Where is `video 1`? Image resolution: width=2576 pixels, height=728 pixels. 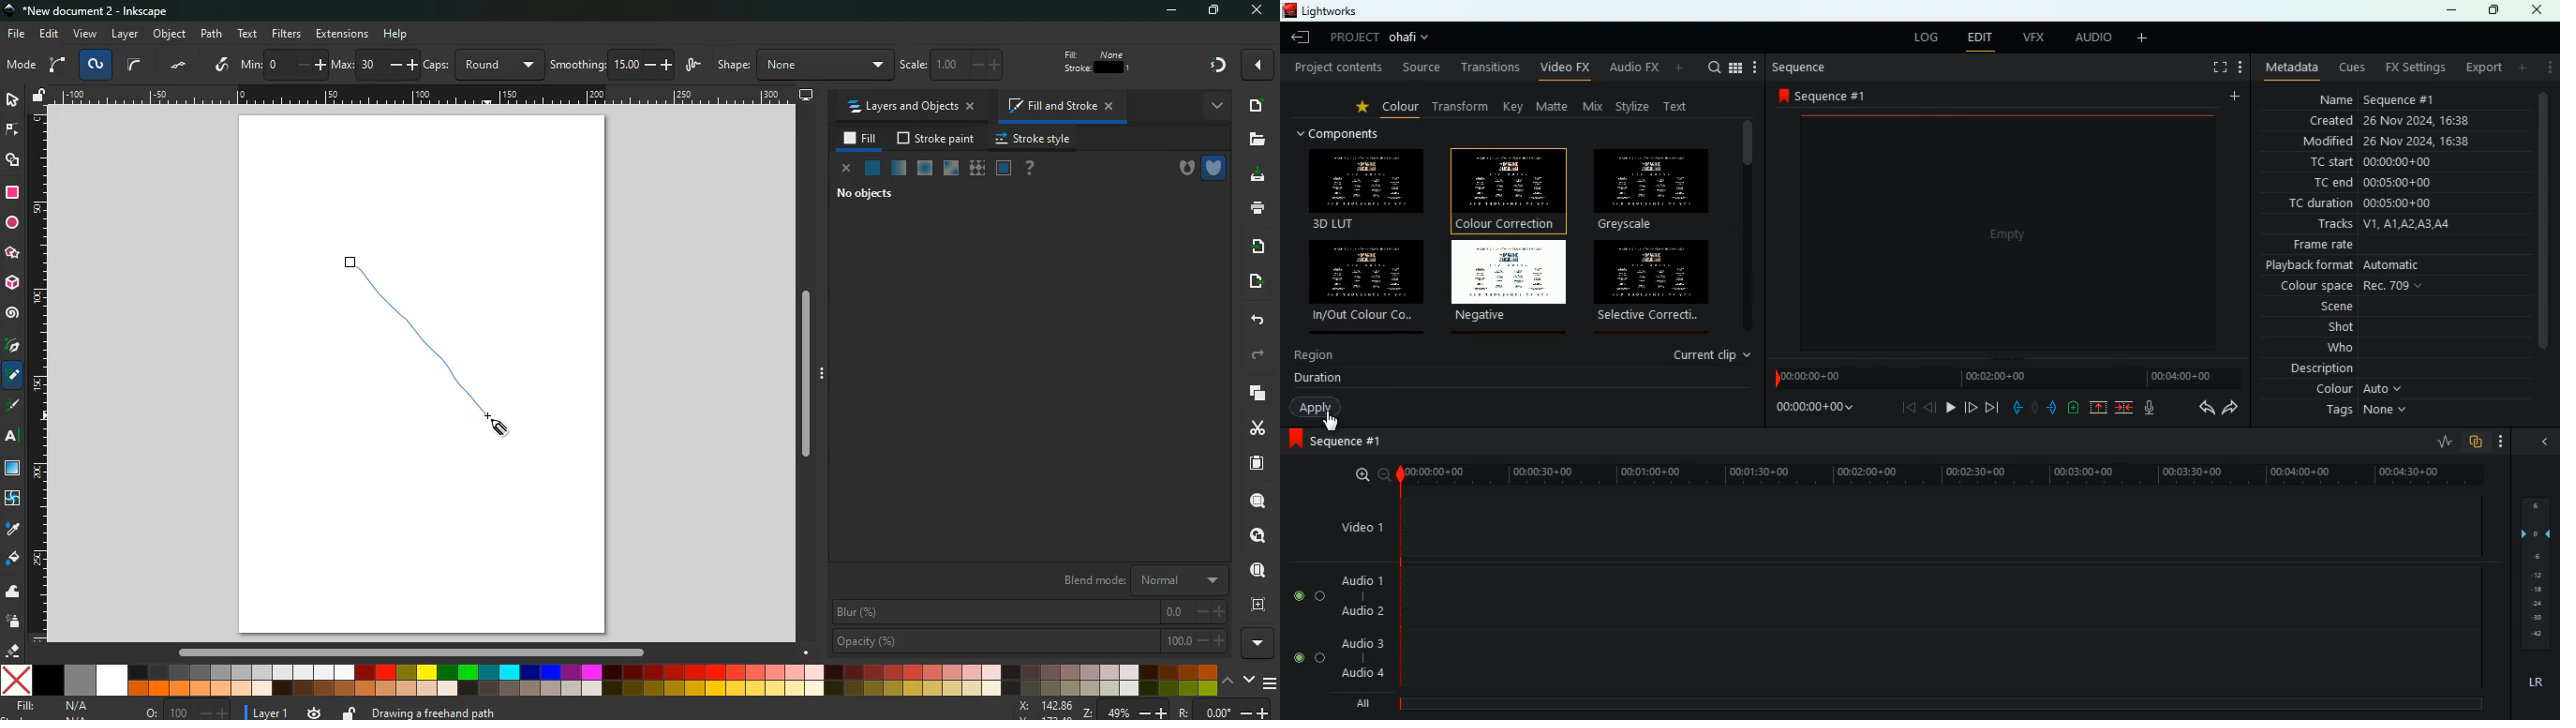 video 1 is located at coordinates (1358, 526).